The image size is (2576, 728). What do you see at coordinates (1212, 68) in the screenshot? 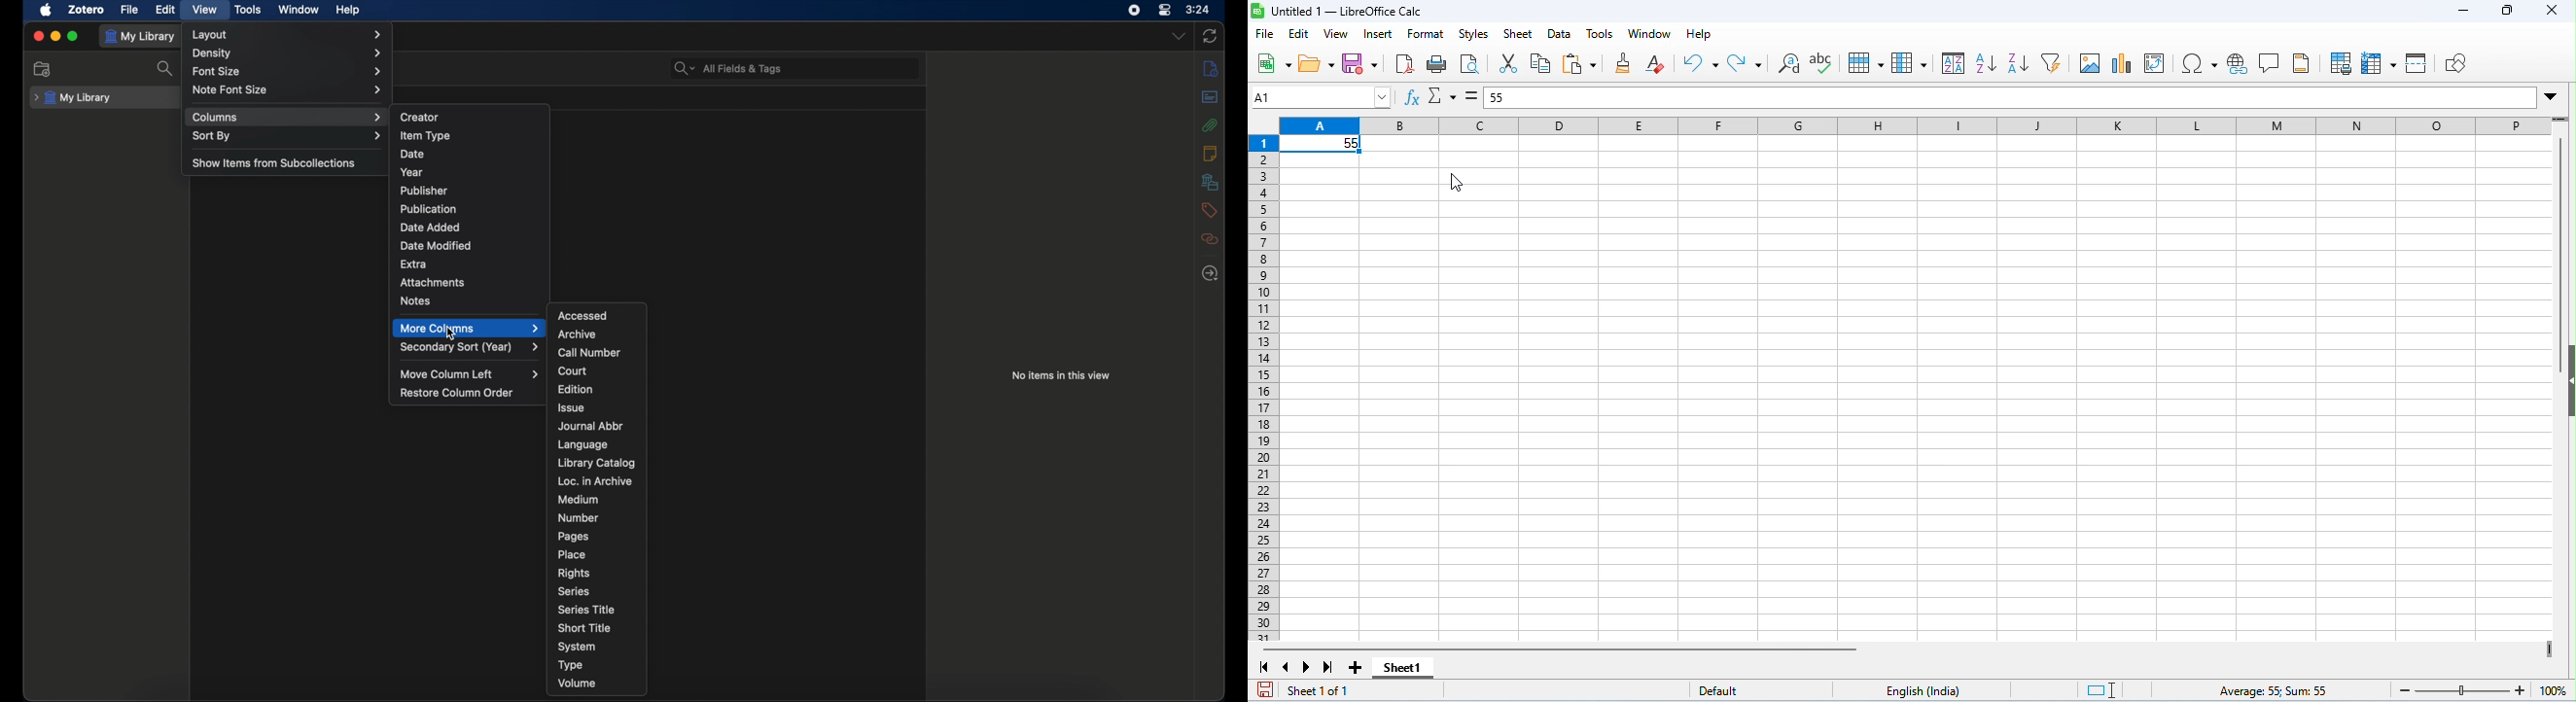
I see `info` at bounding box center [1212, 68].